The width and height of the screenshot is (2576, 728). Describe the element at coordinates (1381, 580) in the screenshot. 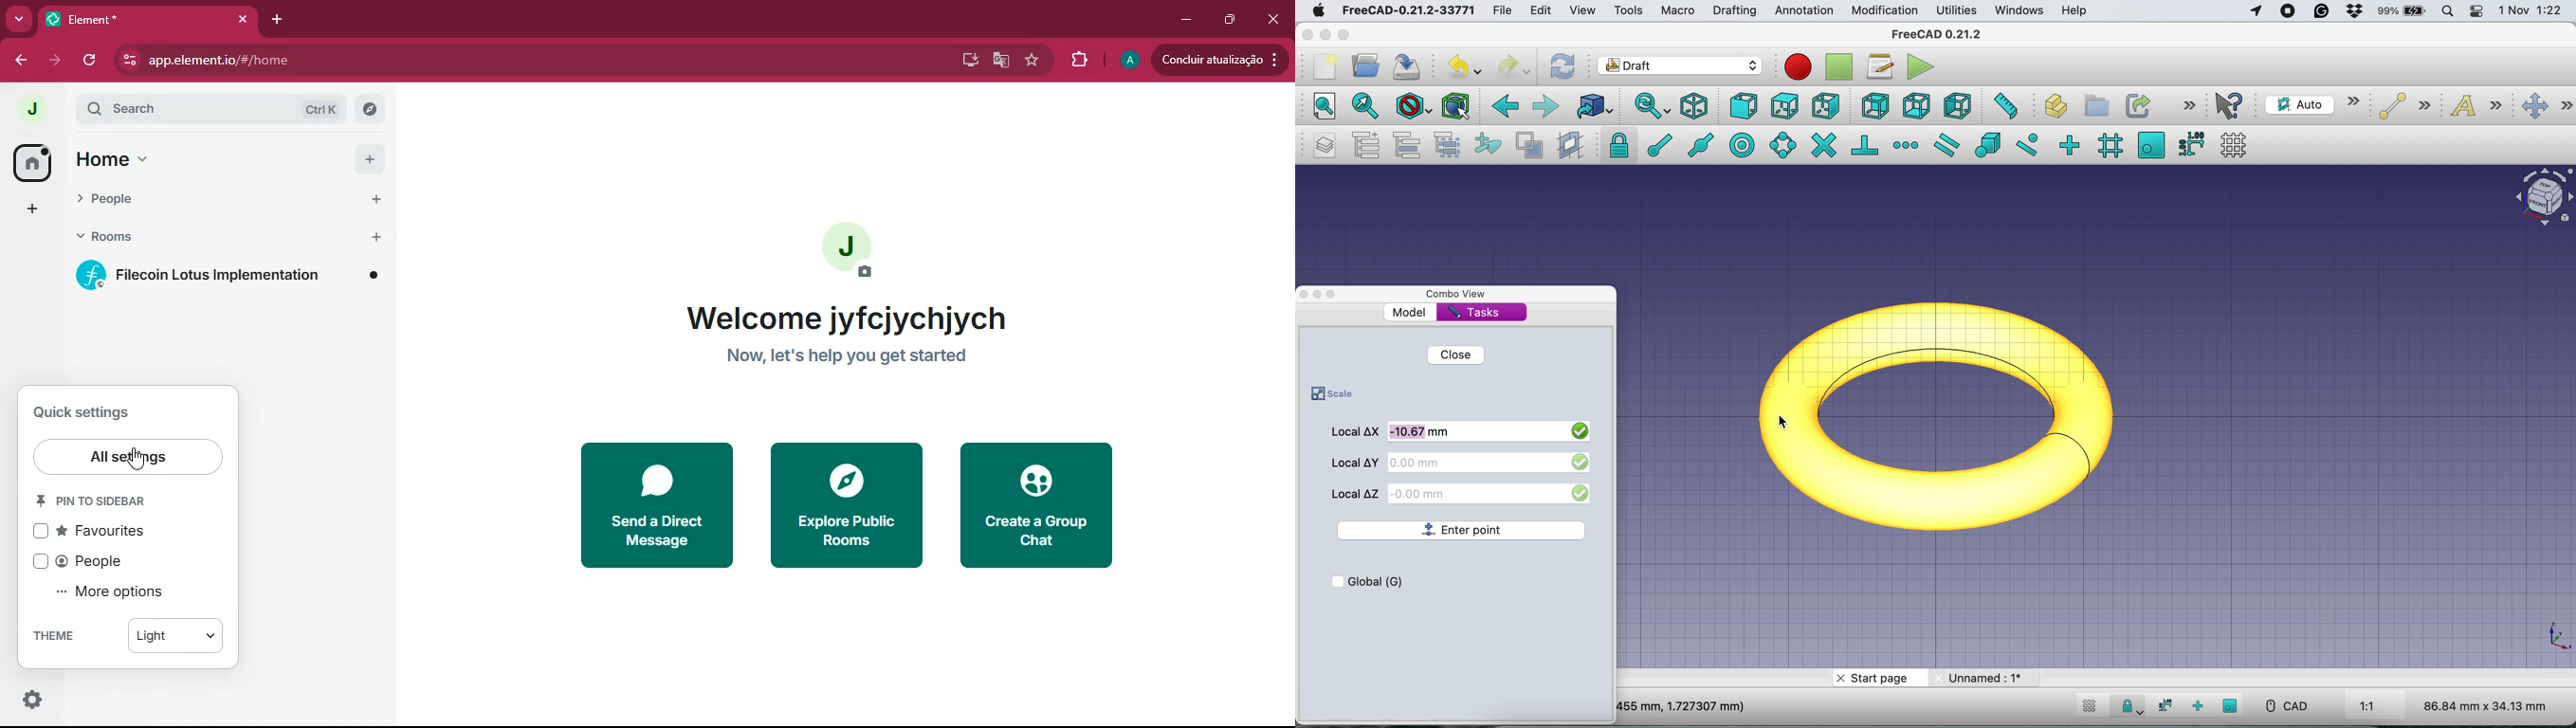

I see `global (G)` at that location.